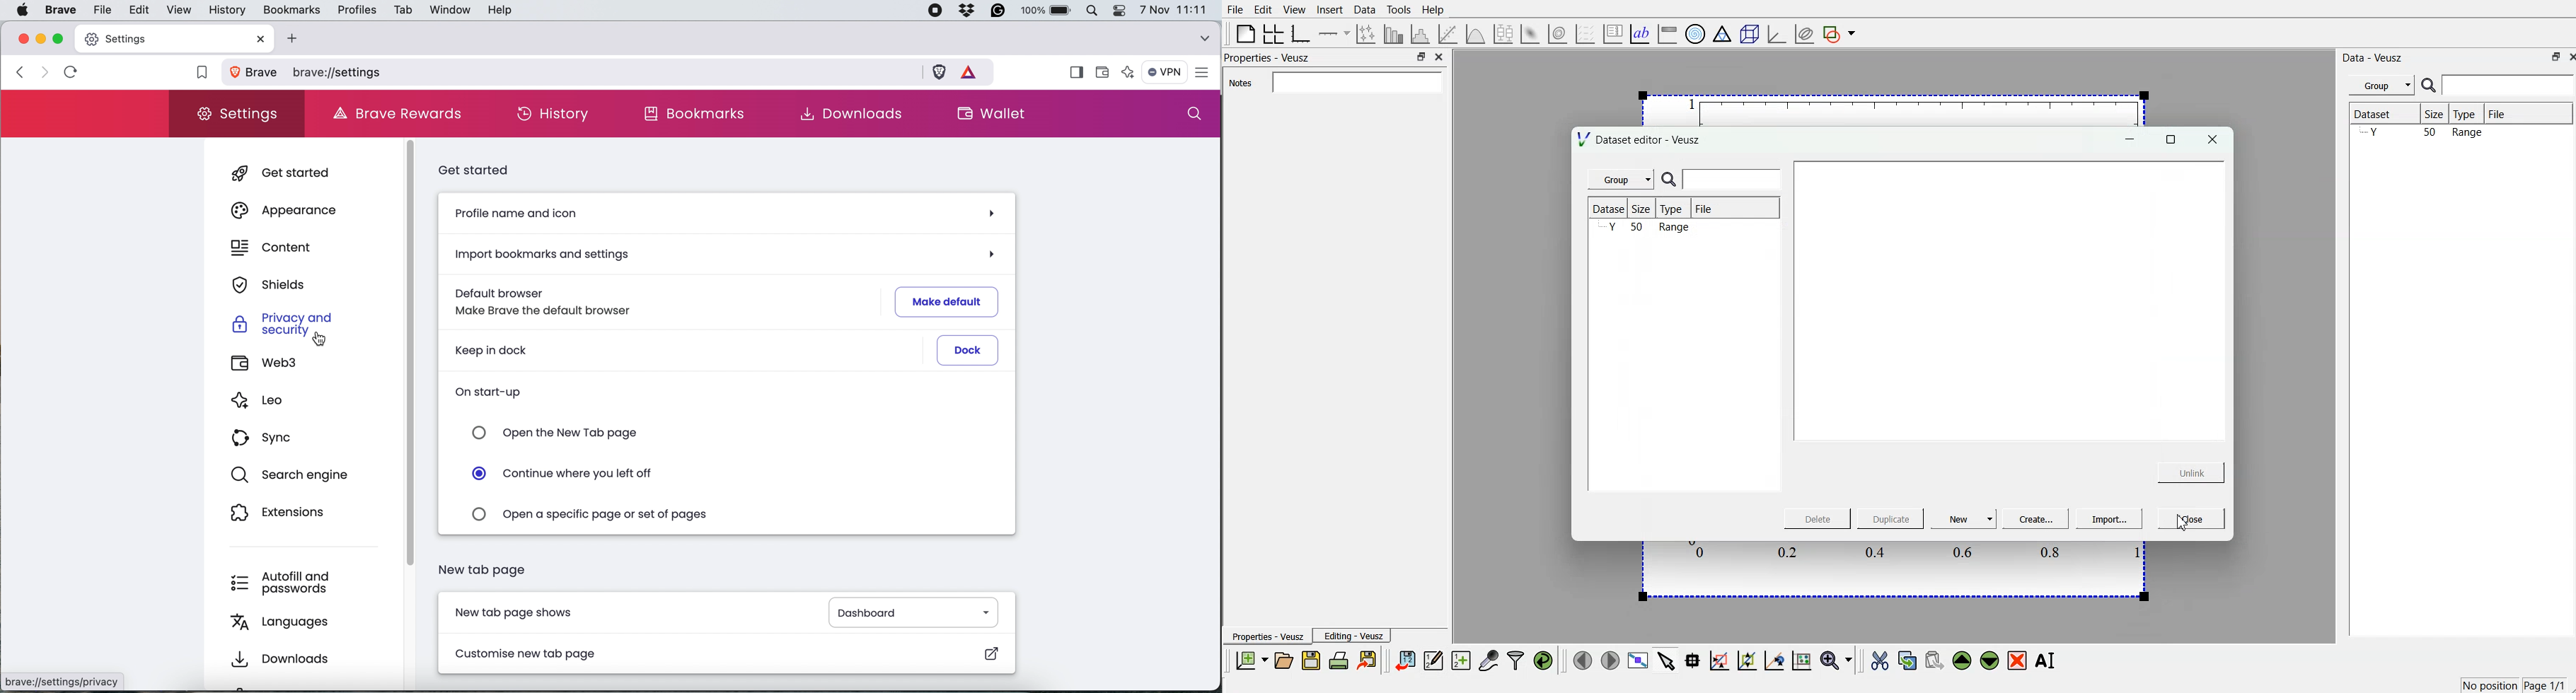  Describe the element at coordinates (1696, 33) in the screenshot. I see `polar graph` at that location.